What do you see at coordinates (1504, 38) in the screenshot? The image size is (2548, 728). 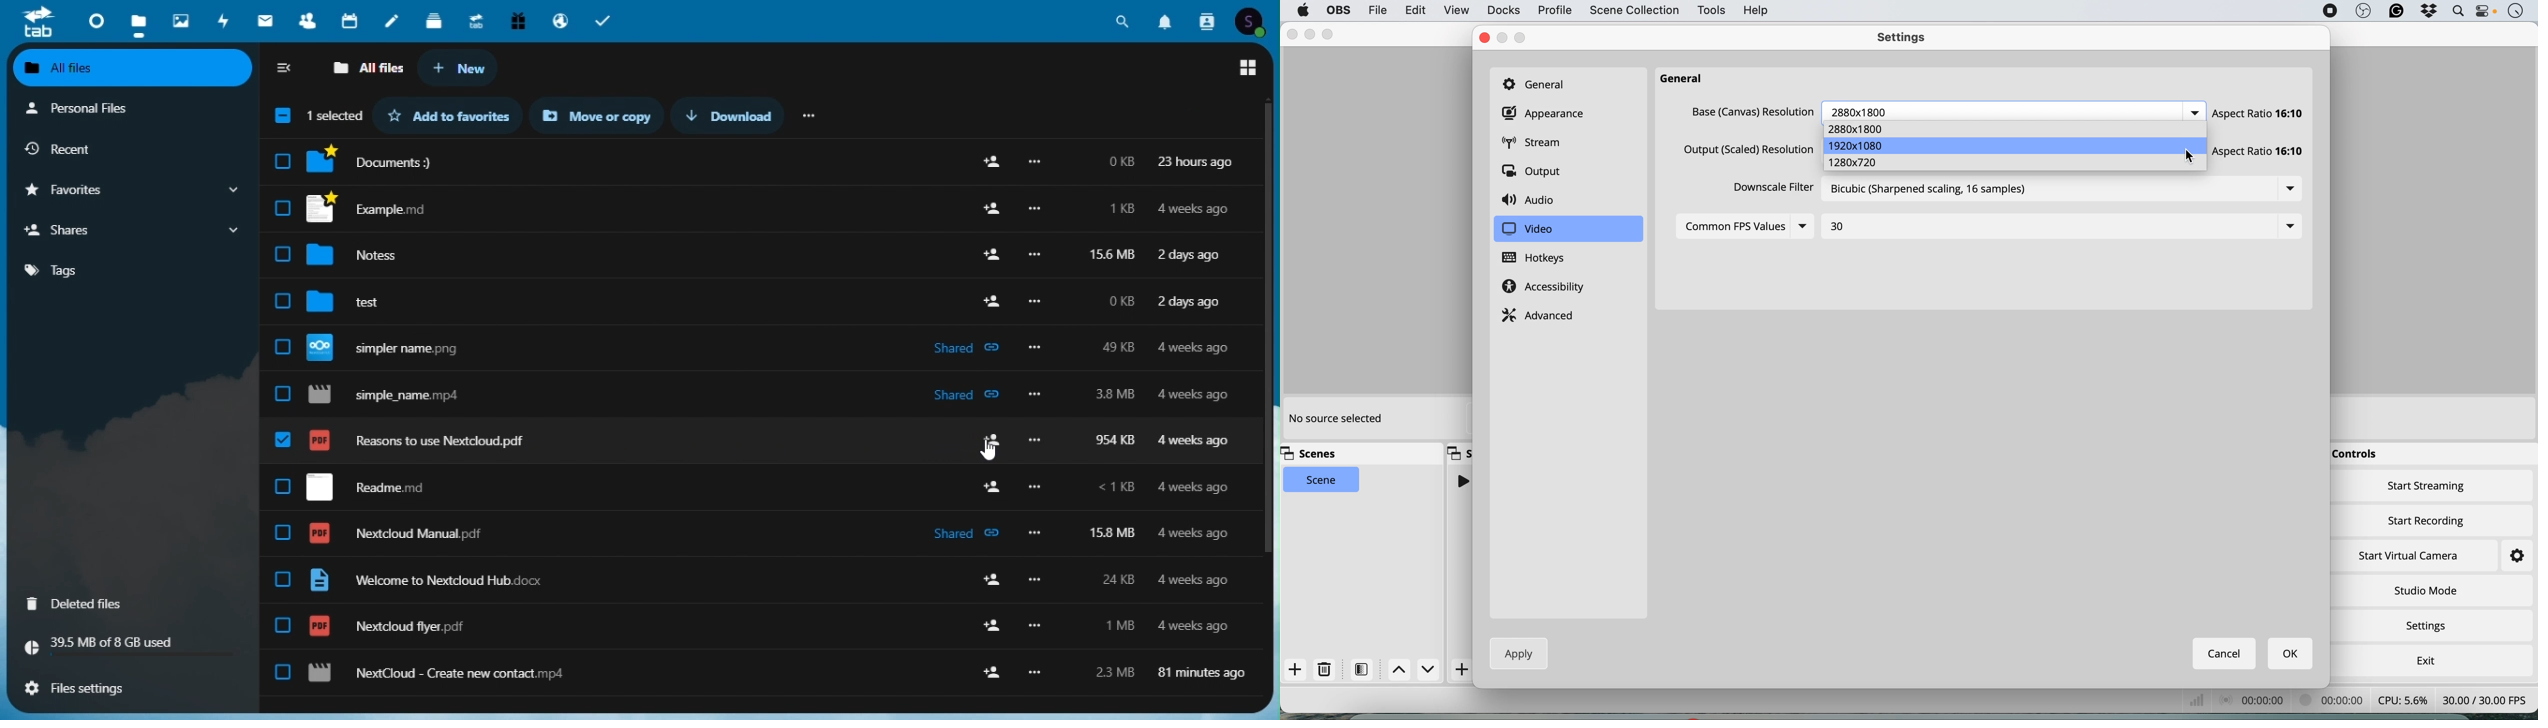 I see `Maximize` at bounding box center [1504, 38].